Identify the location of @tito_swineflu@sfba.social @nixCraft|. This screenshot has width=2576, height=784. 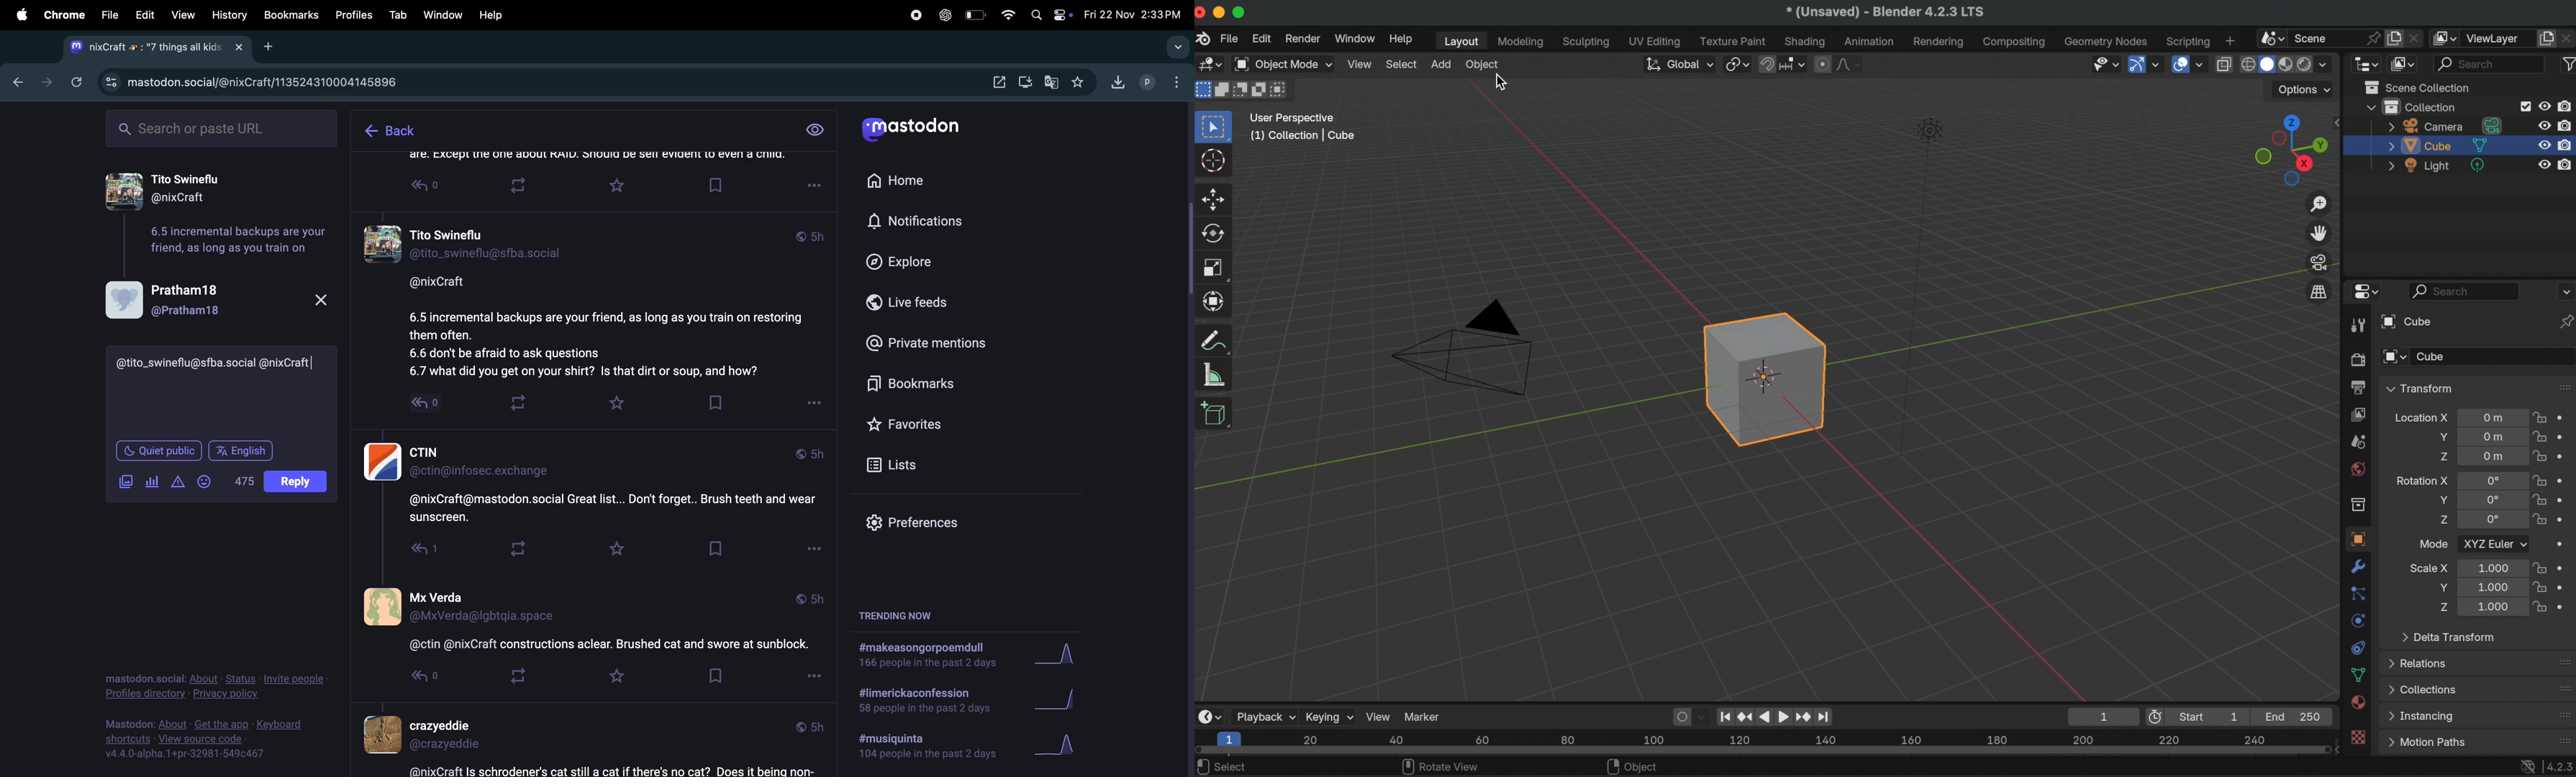
(221, 362).